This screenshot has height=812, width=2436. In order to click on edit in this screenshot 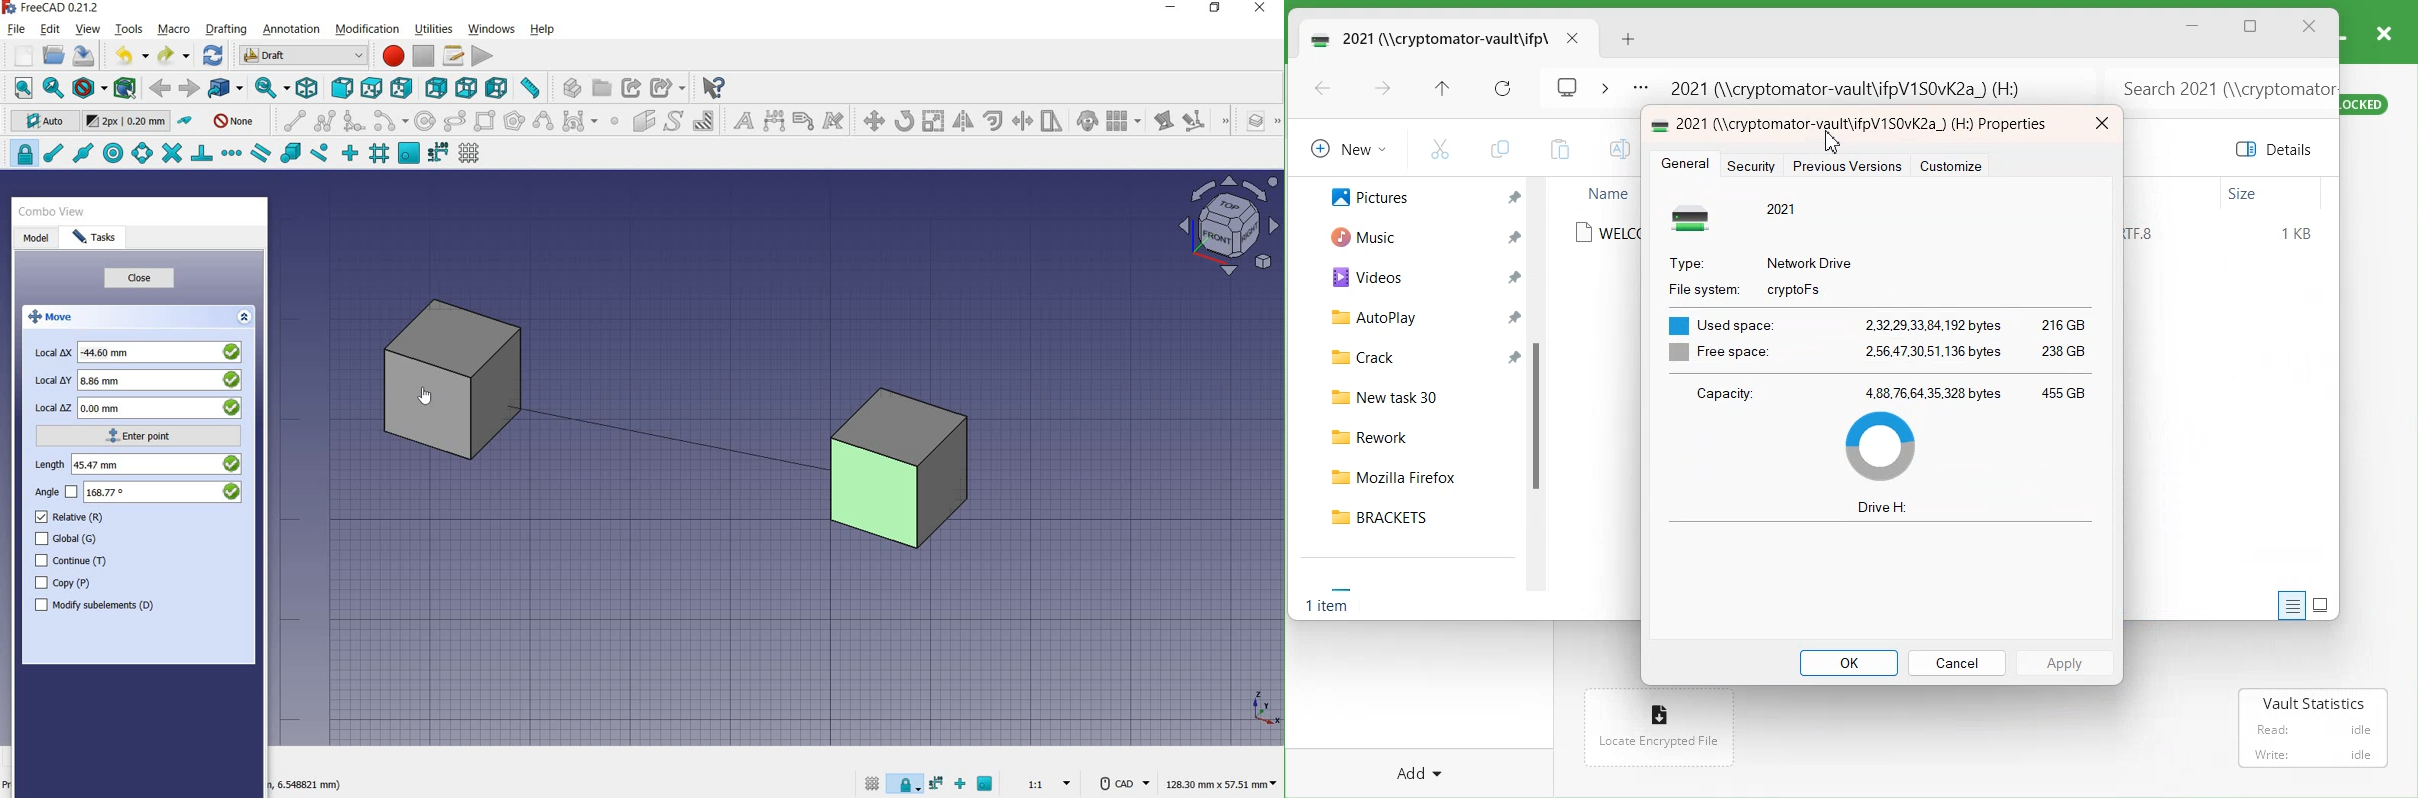, I will do `click(1163, 120)`.